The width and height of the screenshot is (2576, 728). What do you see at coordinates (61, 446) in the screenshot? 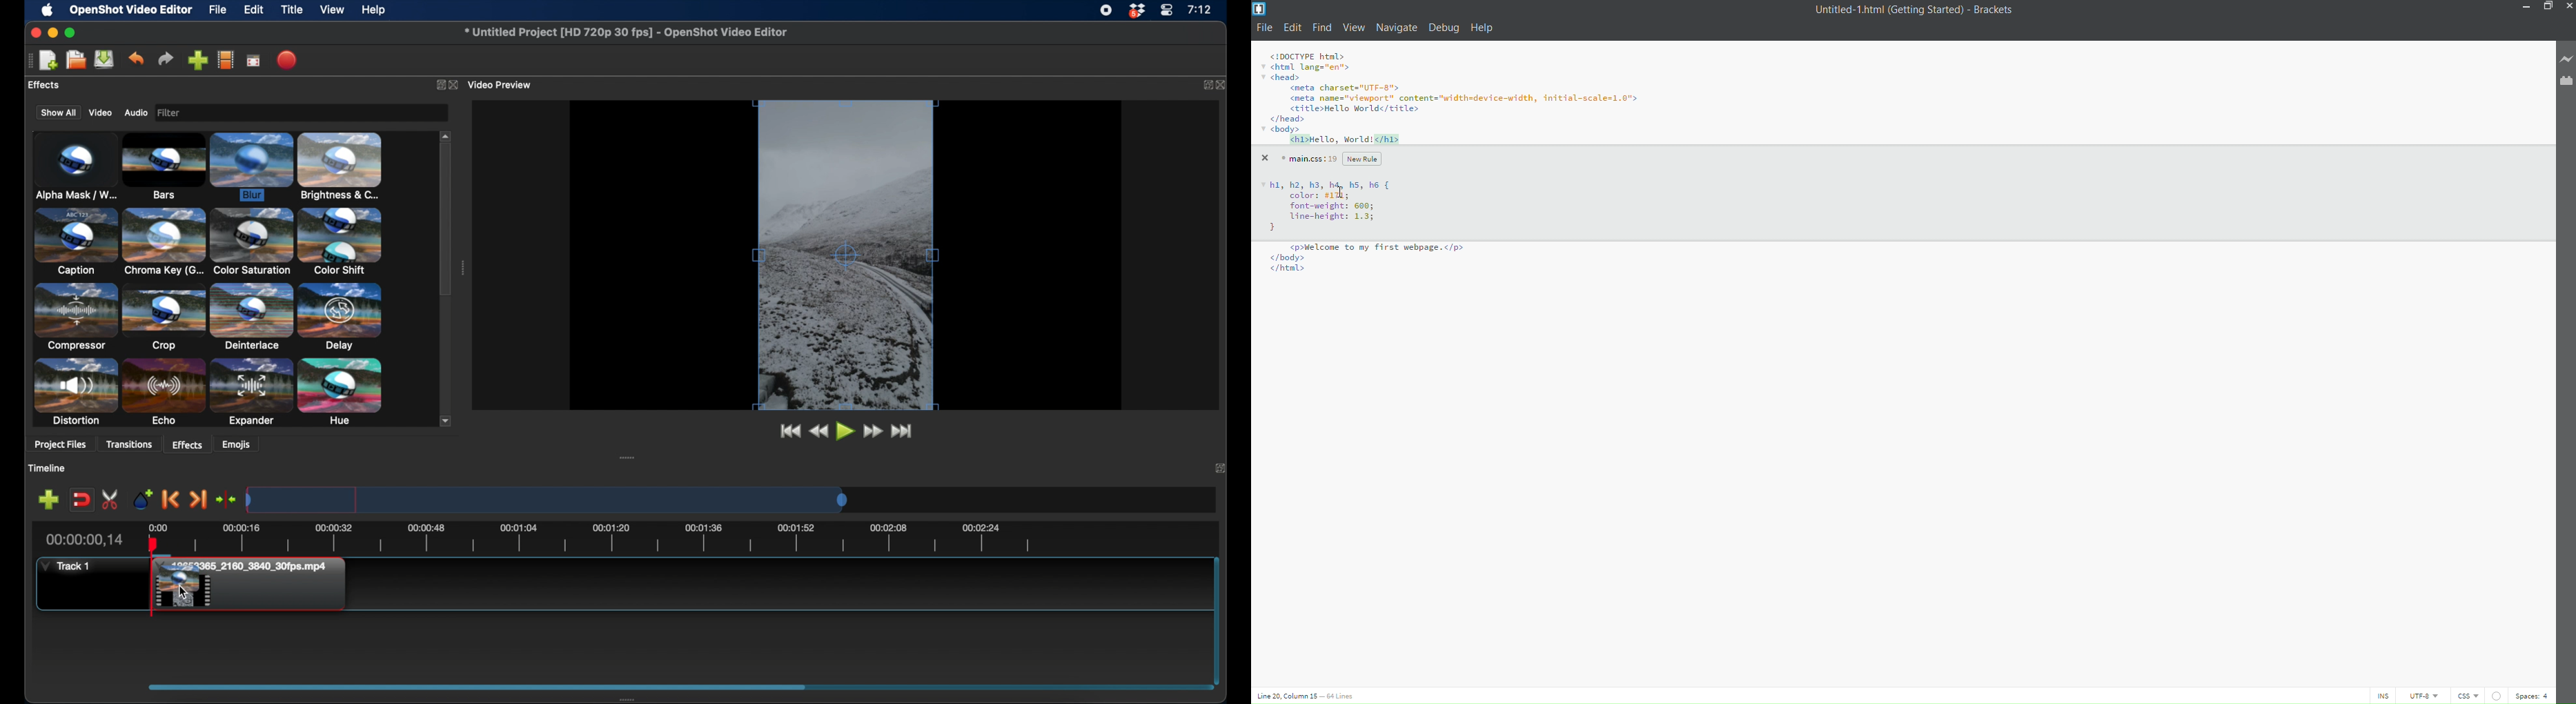
I see `project files` at bounding box center [61, 446].